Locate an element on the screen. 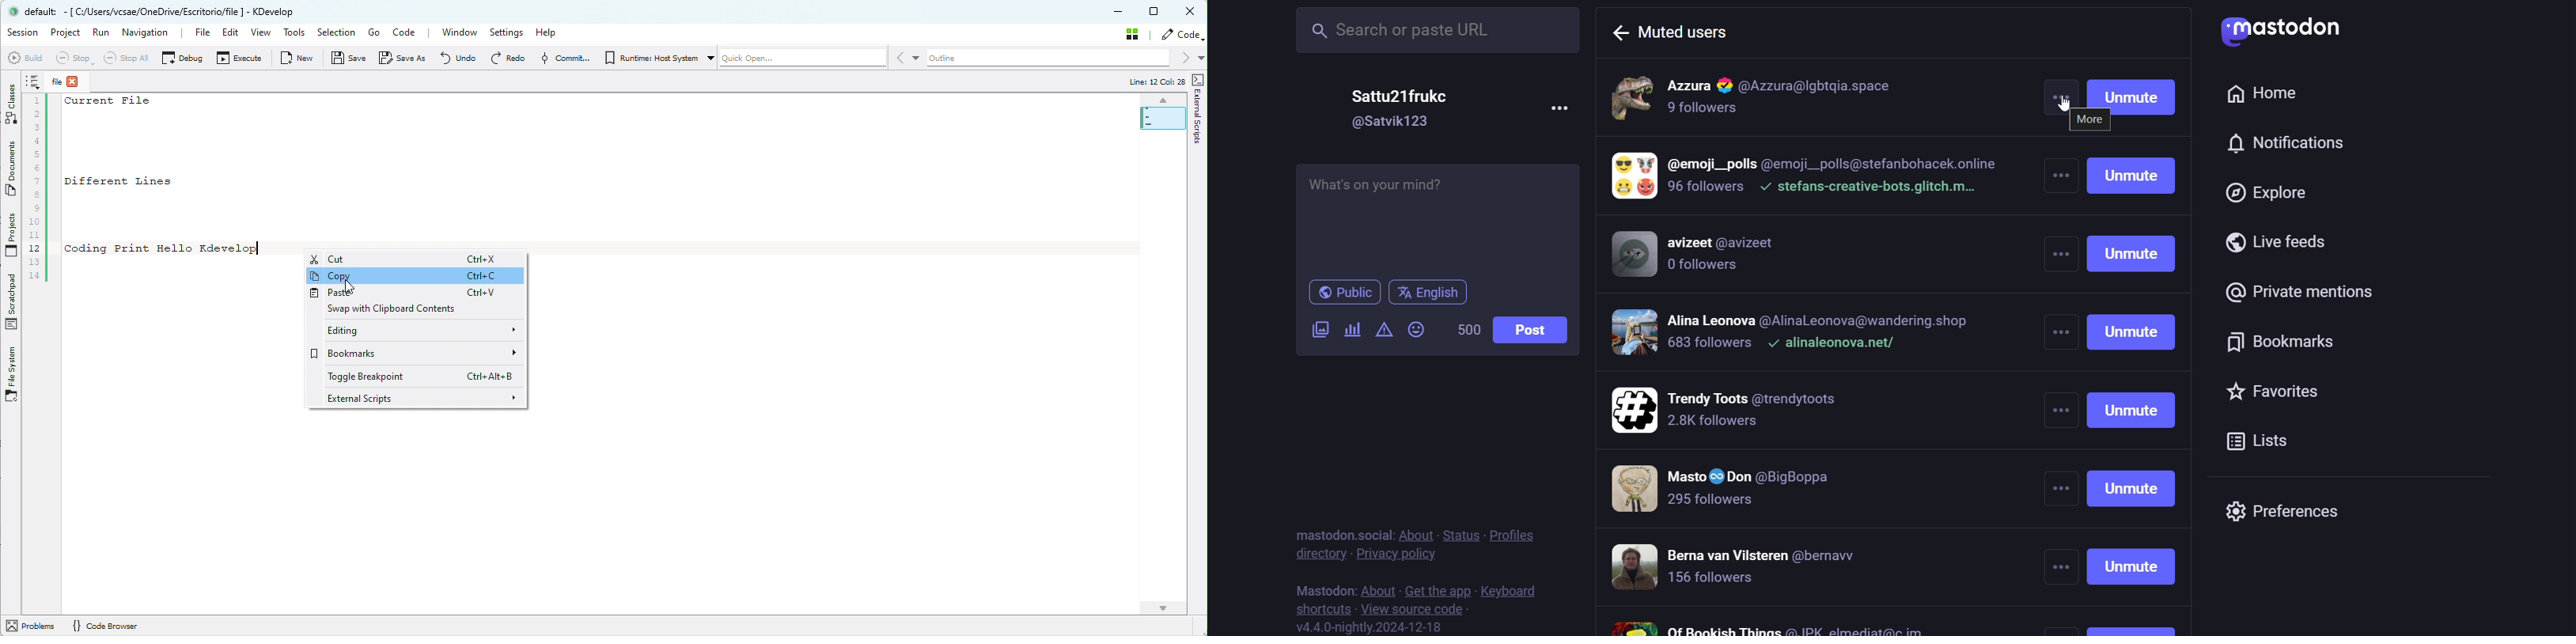 This screenshot has width=2576, height=644. External Scripts is located at coordinates (1197, 106).